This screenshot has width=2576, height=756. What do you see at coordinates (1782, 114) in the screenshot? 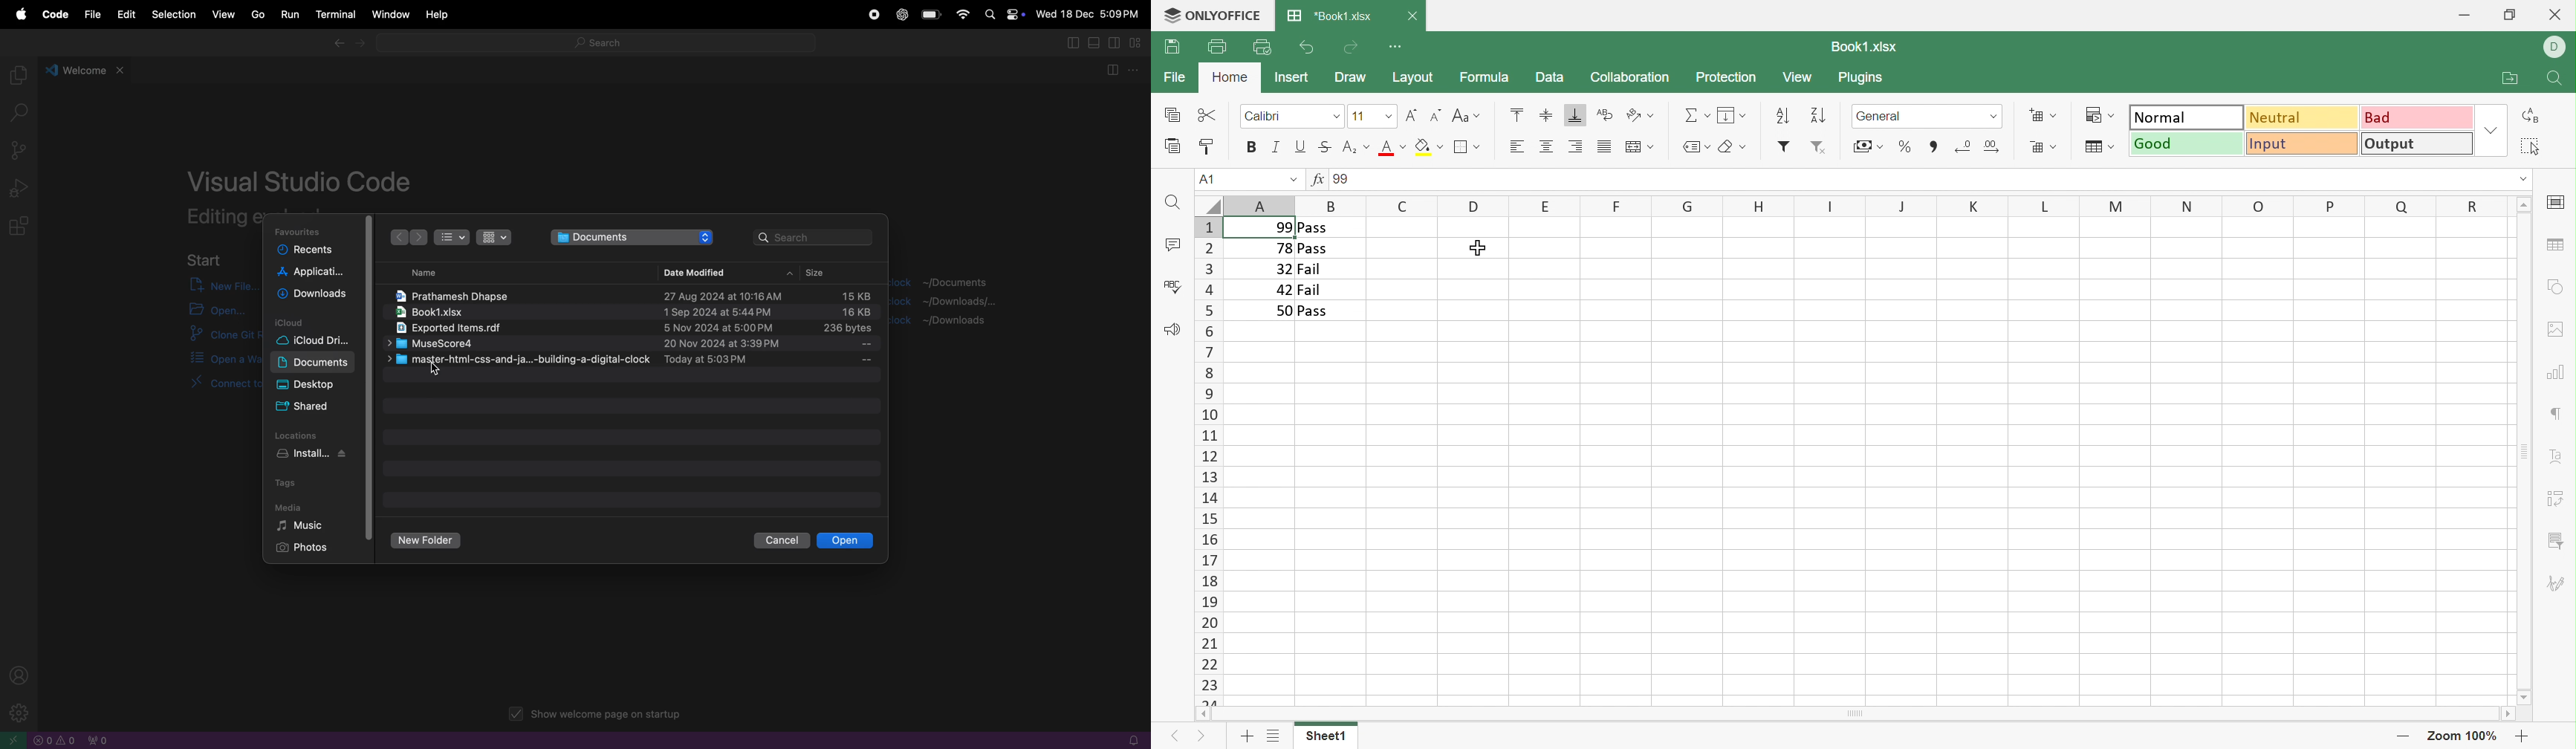
I see `Sort descending` at bounding box center [1782, 114].